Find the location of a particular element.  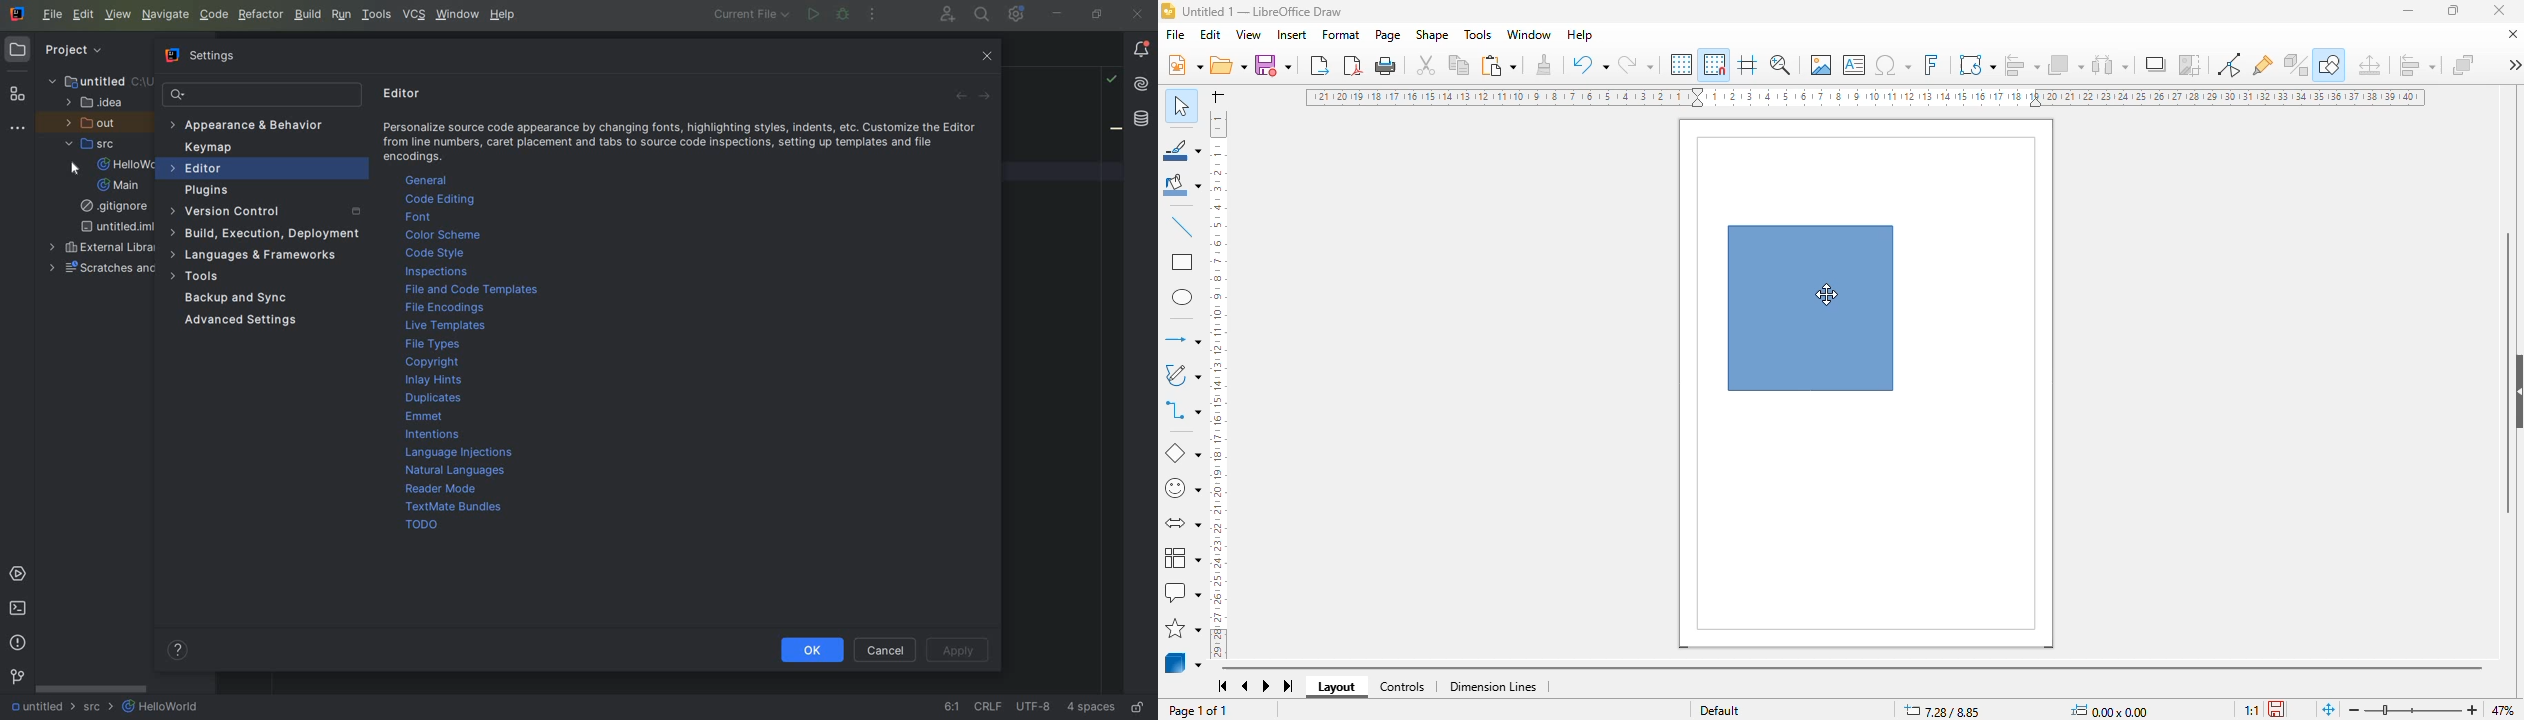

window is located at coordinates (1529, 34).